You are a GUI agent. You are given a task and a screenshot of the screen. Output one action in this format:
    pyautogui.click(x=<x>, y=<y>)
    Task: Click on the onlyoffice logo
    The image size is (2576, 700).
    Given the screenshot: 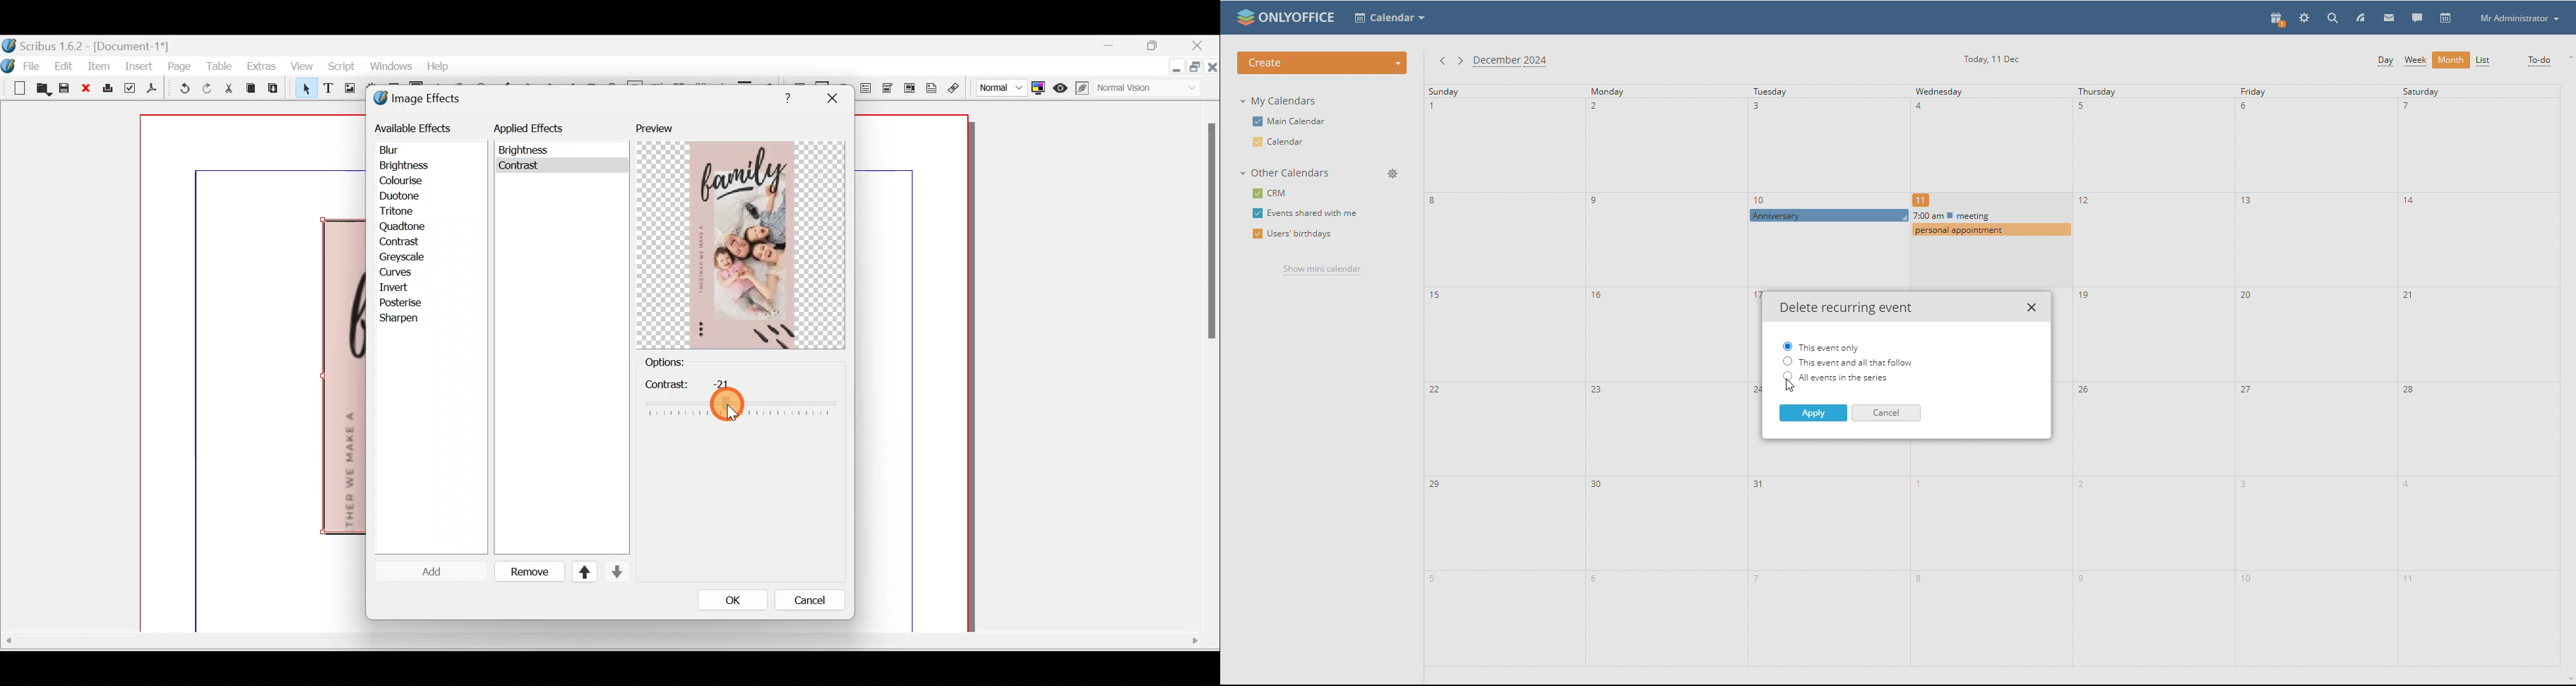 What is the action you would take?
    pyautogui.click(x=1244, y=17)
    